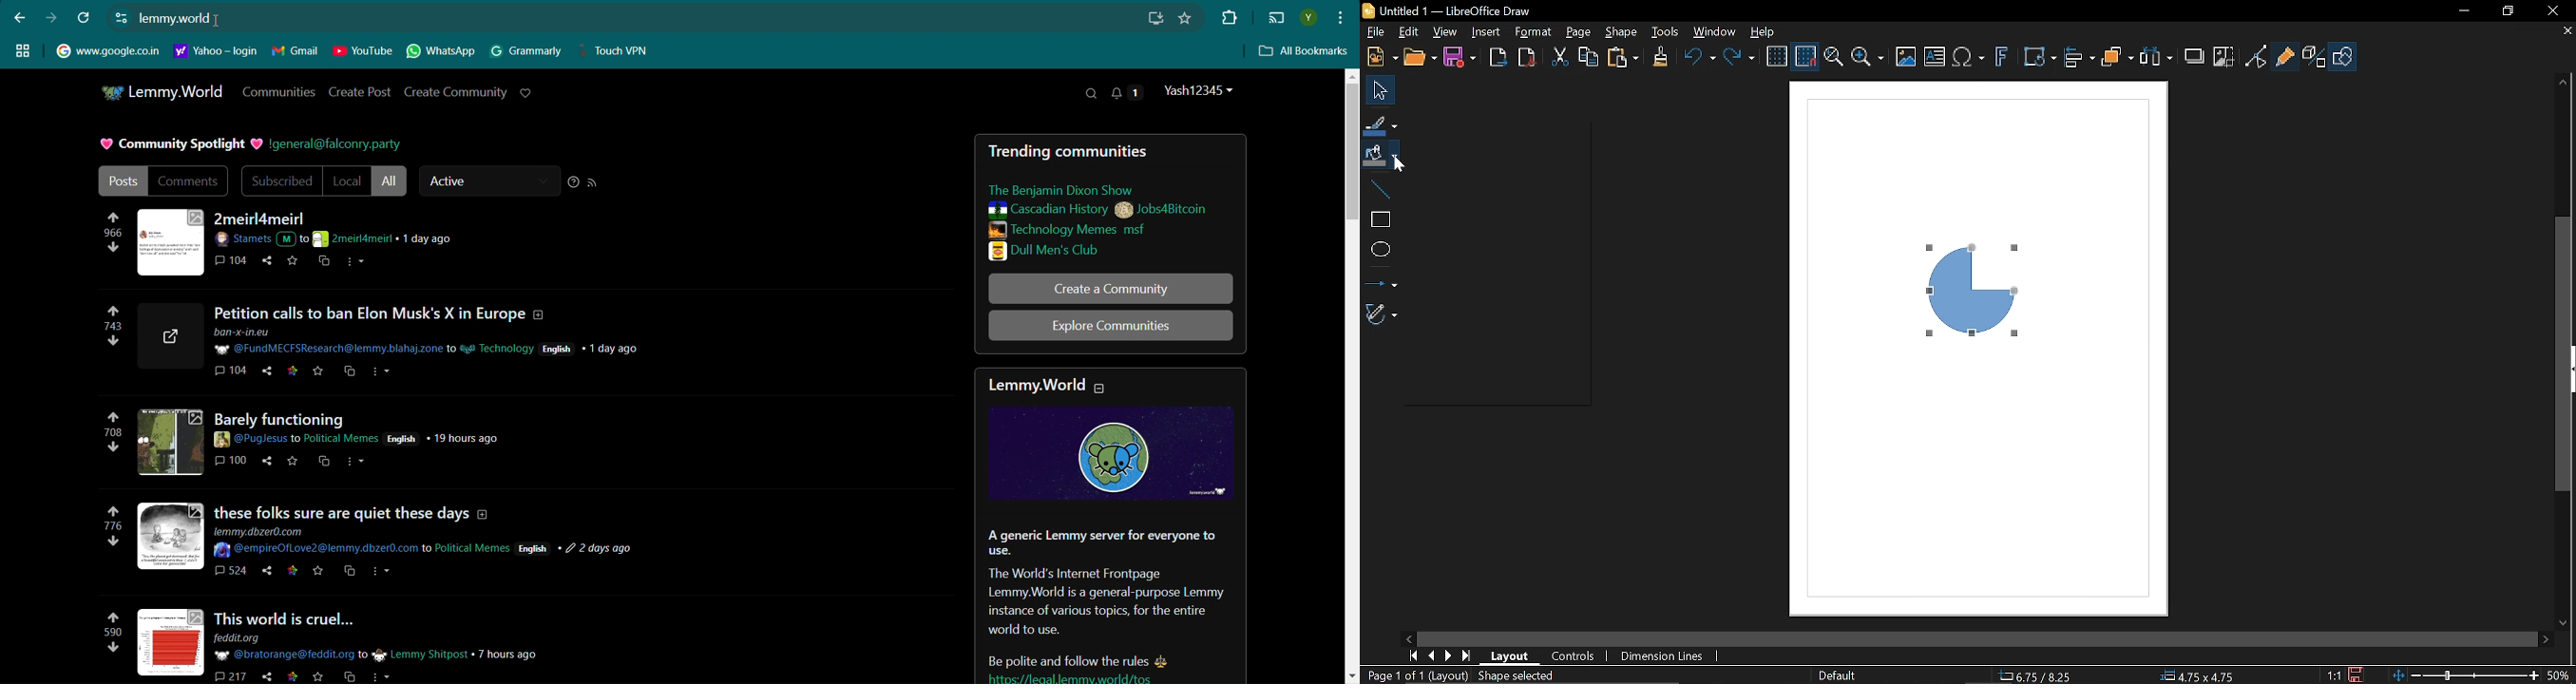  Describe the element at coordinates (1342, 16) in the screenshot. I see `Customize and control google chrome` at that location.